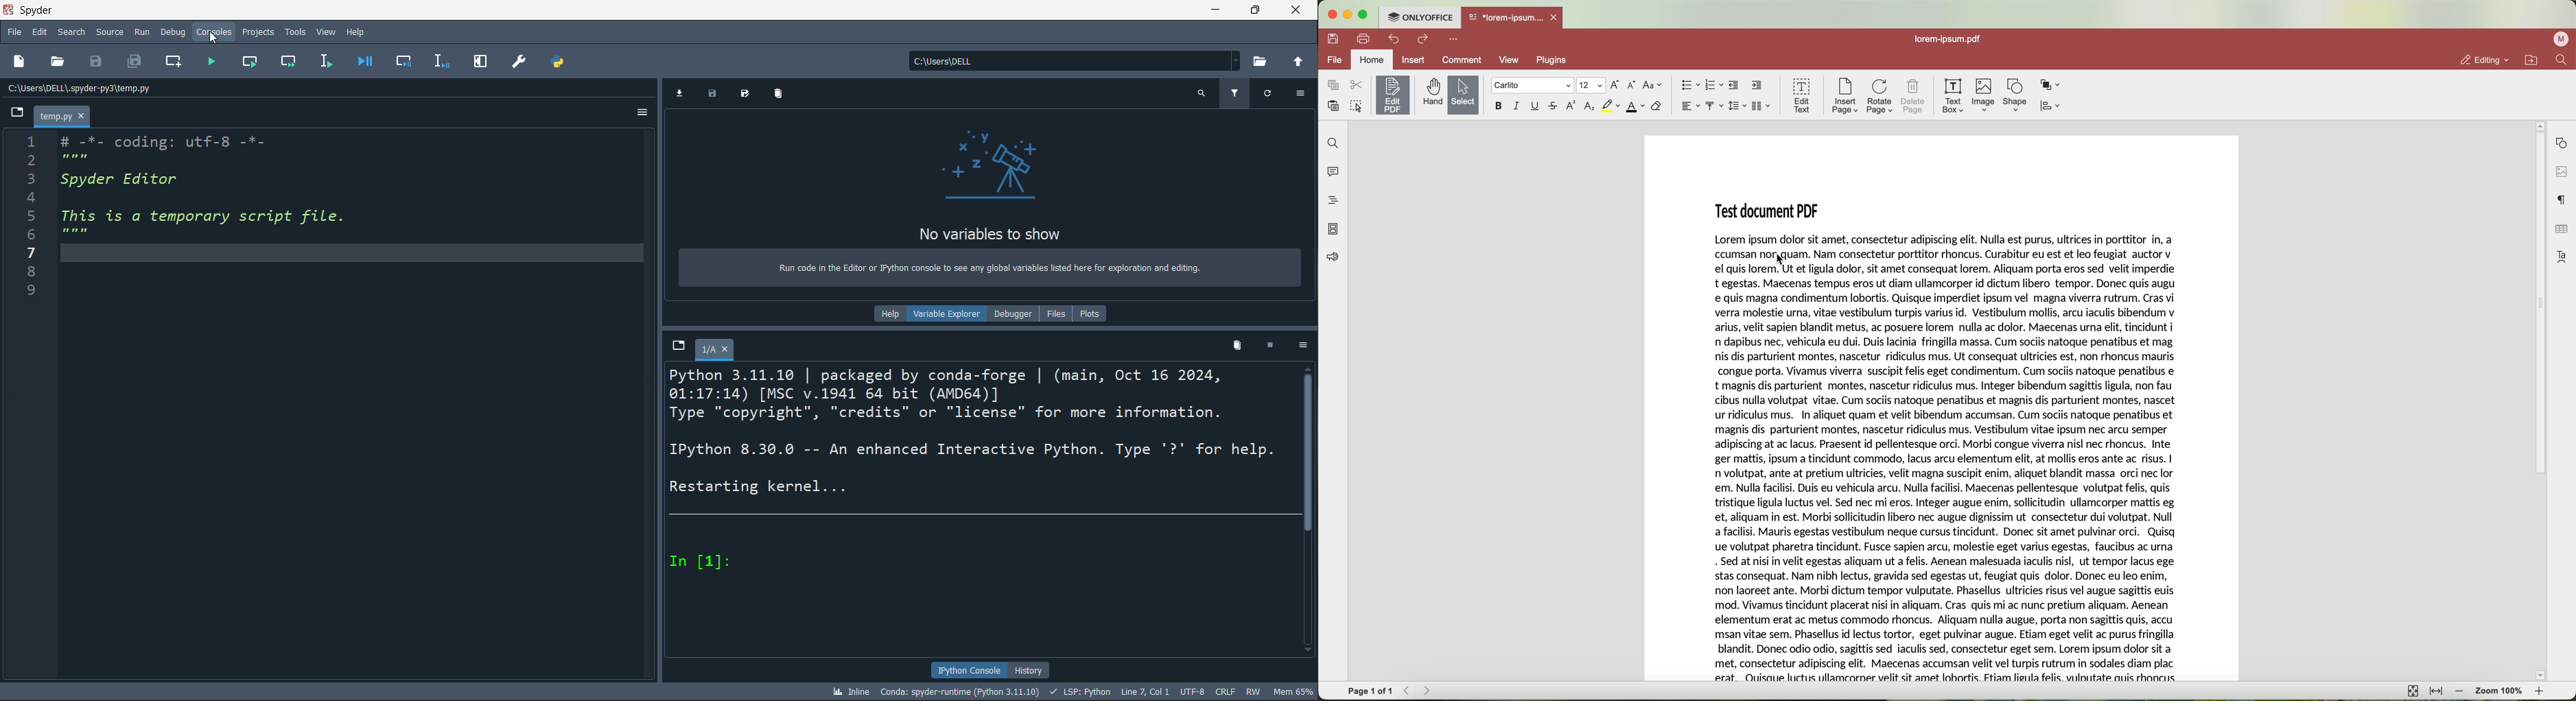 This screenshot has height=728, width=2576. What do you see at coordinates (134, 62) in the screenshot?
I see `save ALL` at bounding box center [134, 62].